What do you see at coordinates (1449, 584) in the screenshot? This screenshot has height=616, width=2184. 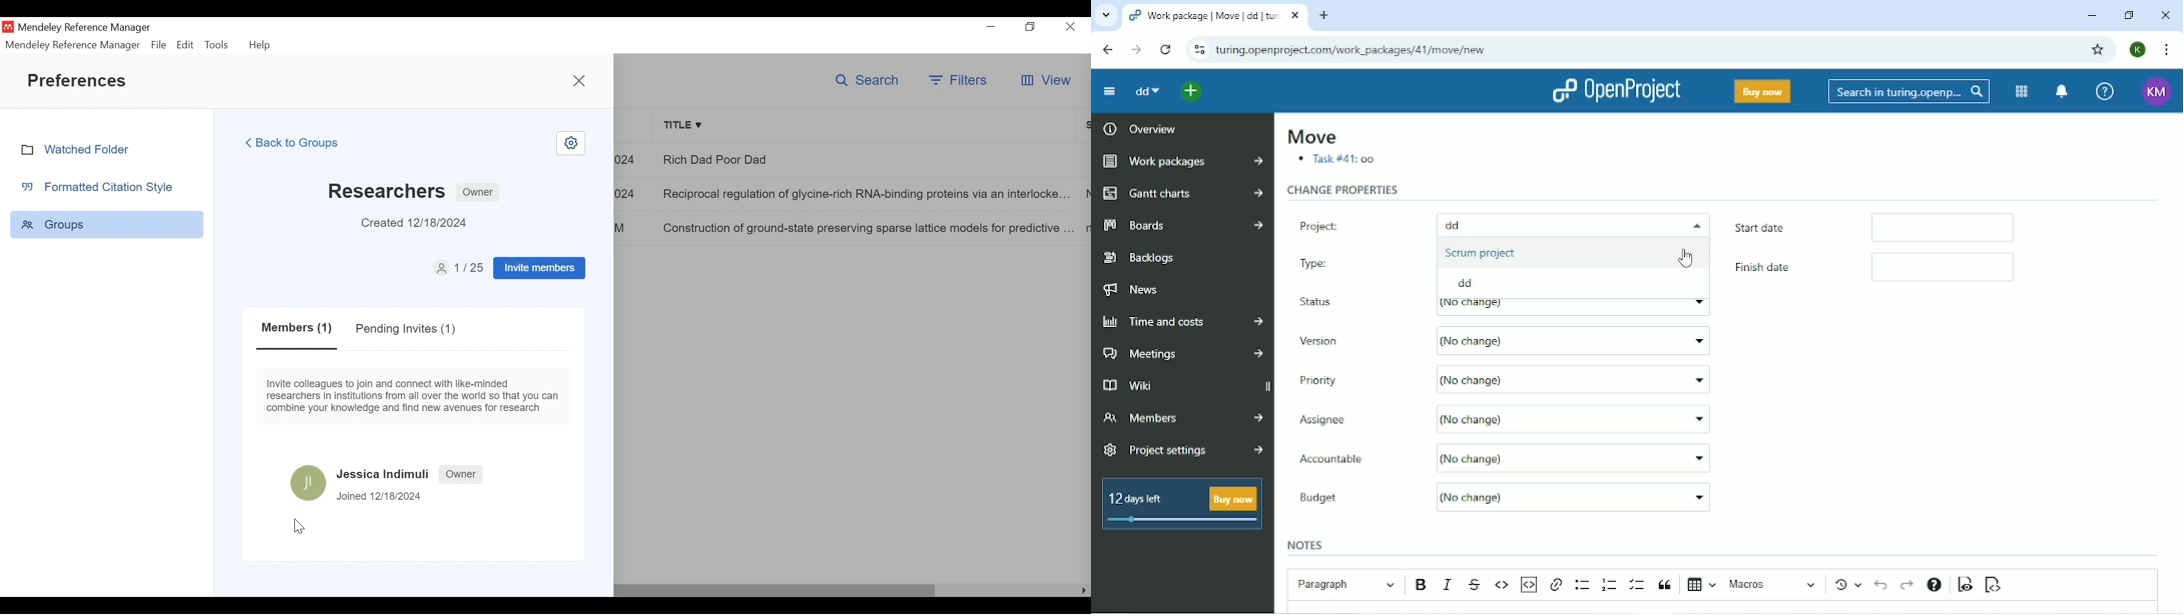 I see `Italic` at bounding box center [1449, 584].